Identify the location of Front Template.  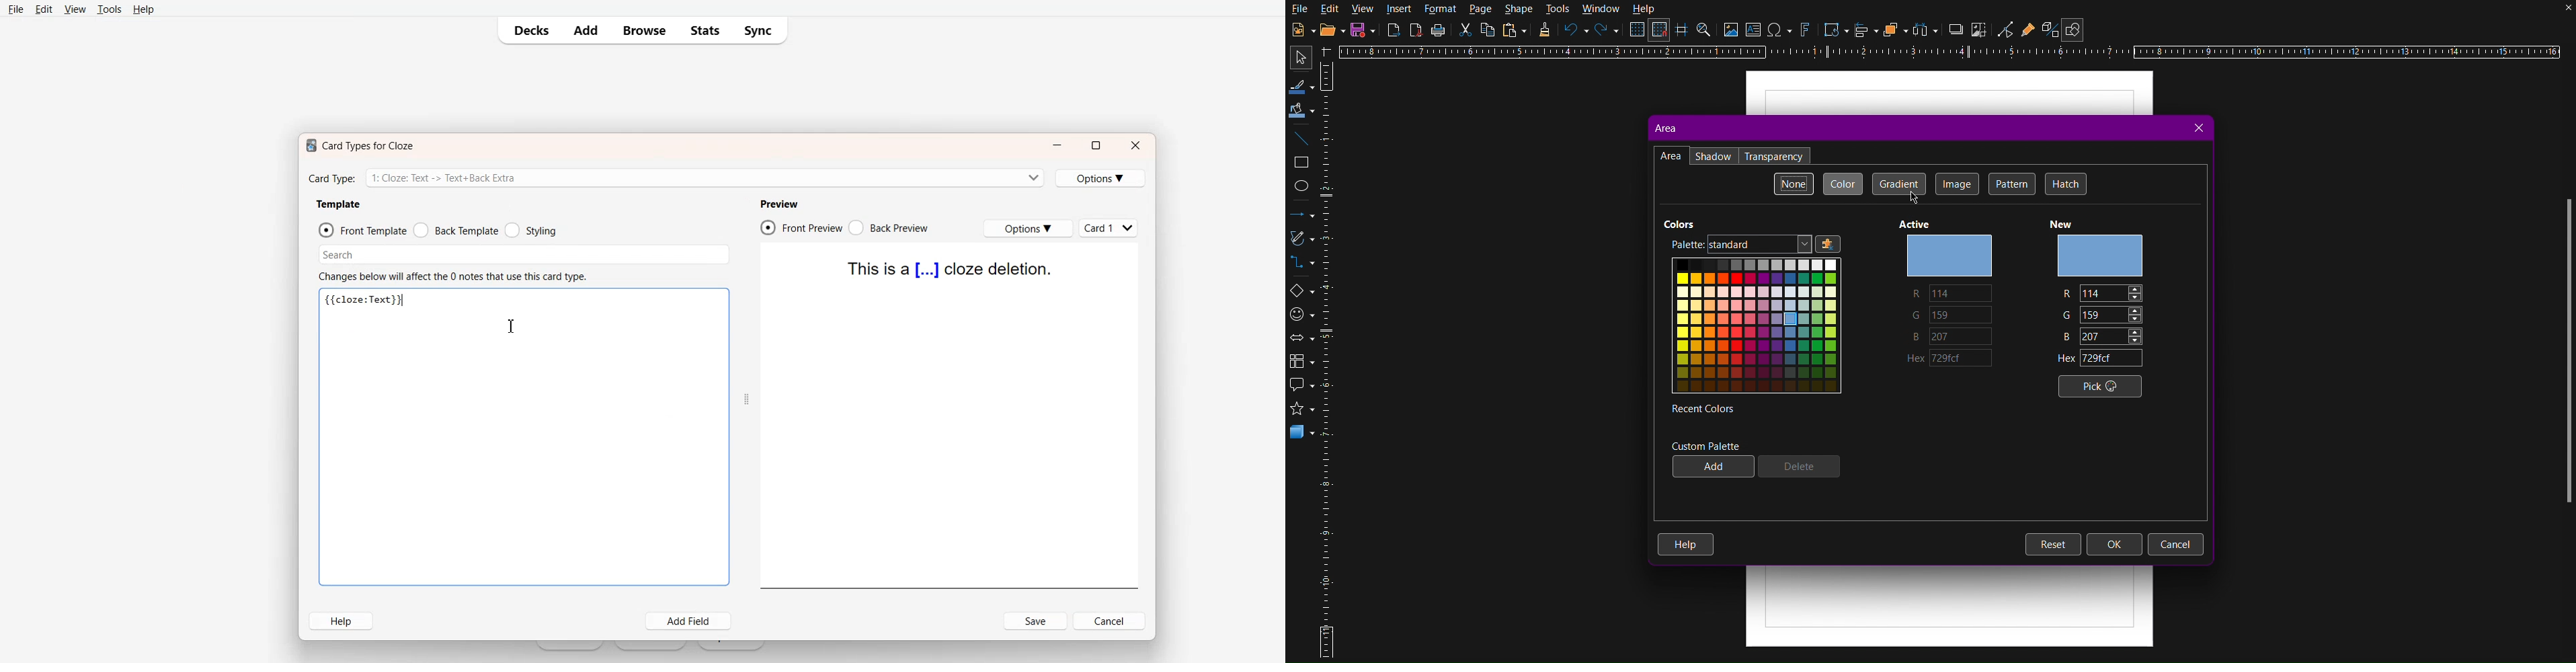
(362, 230).